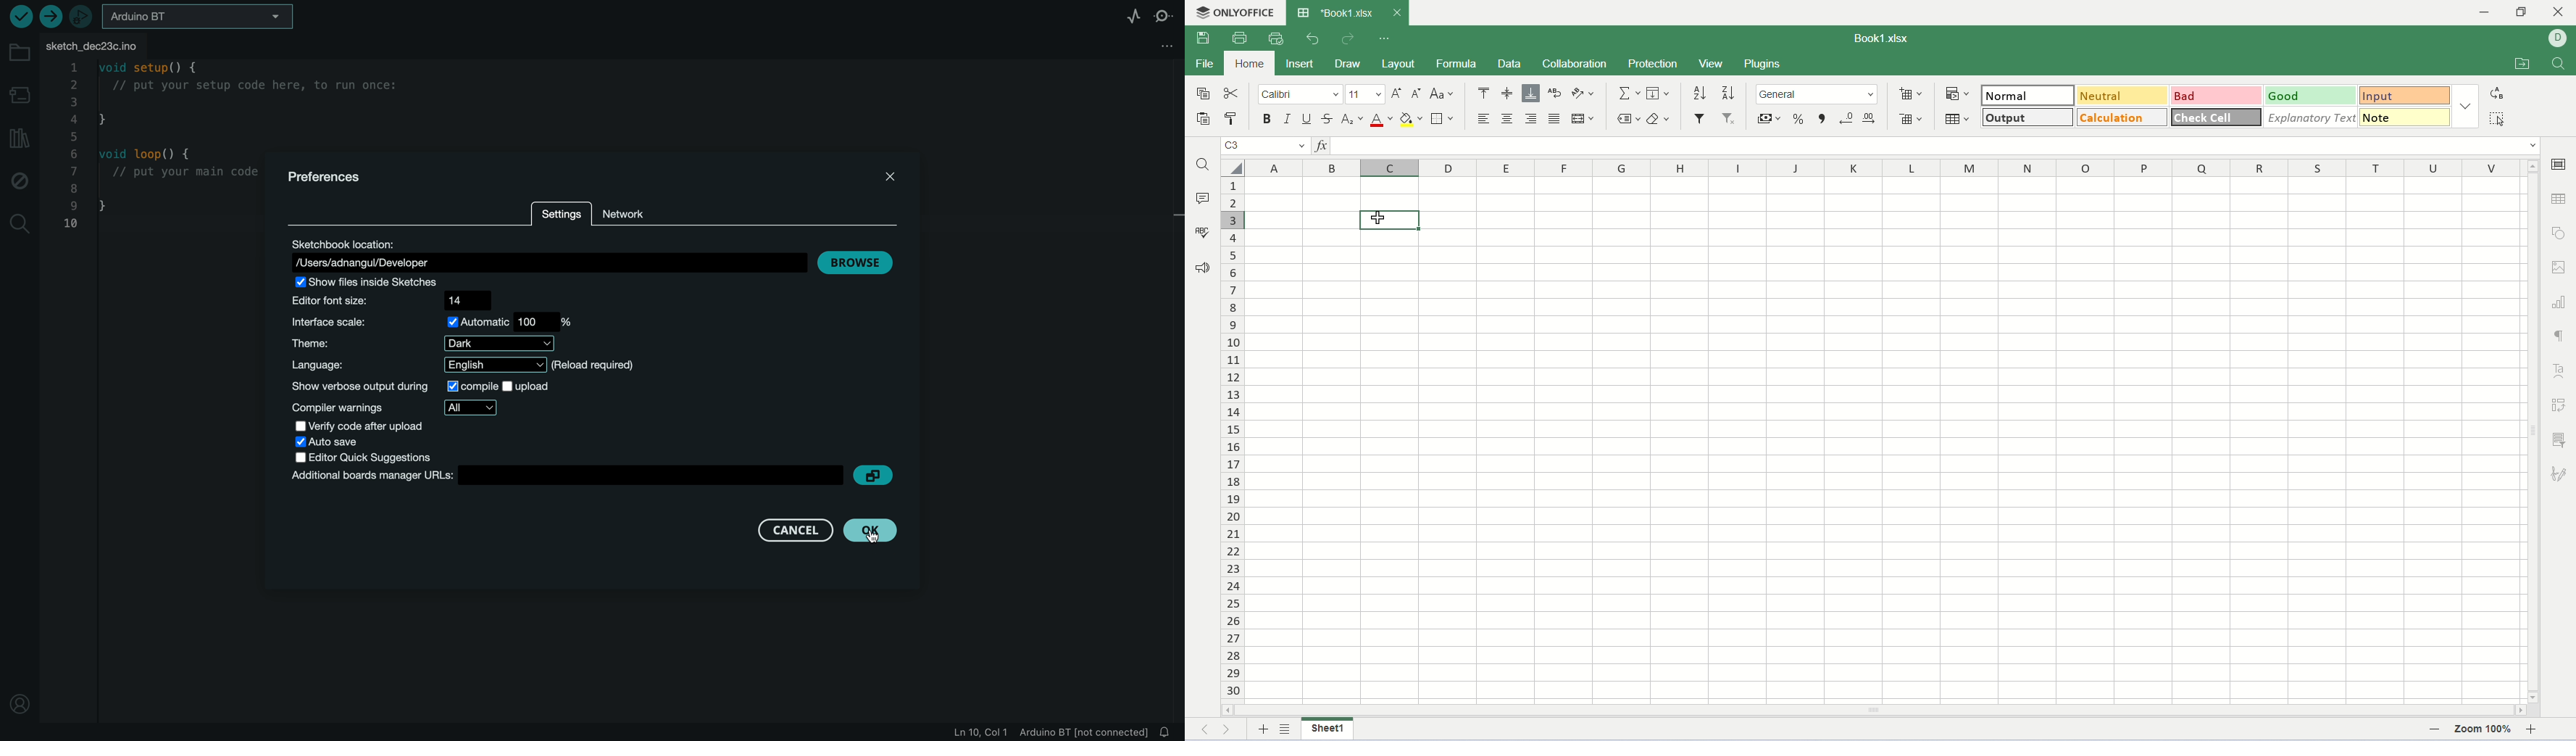 Image resolution: width=2576 pixels, height=756 pixels. I want to click on zoom in, so click(2550, 729).